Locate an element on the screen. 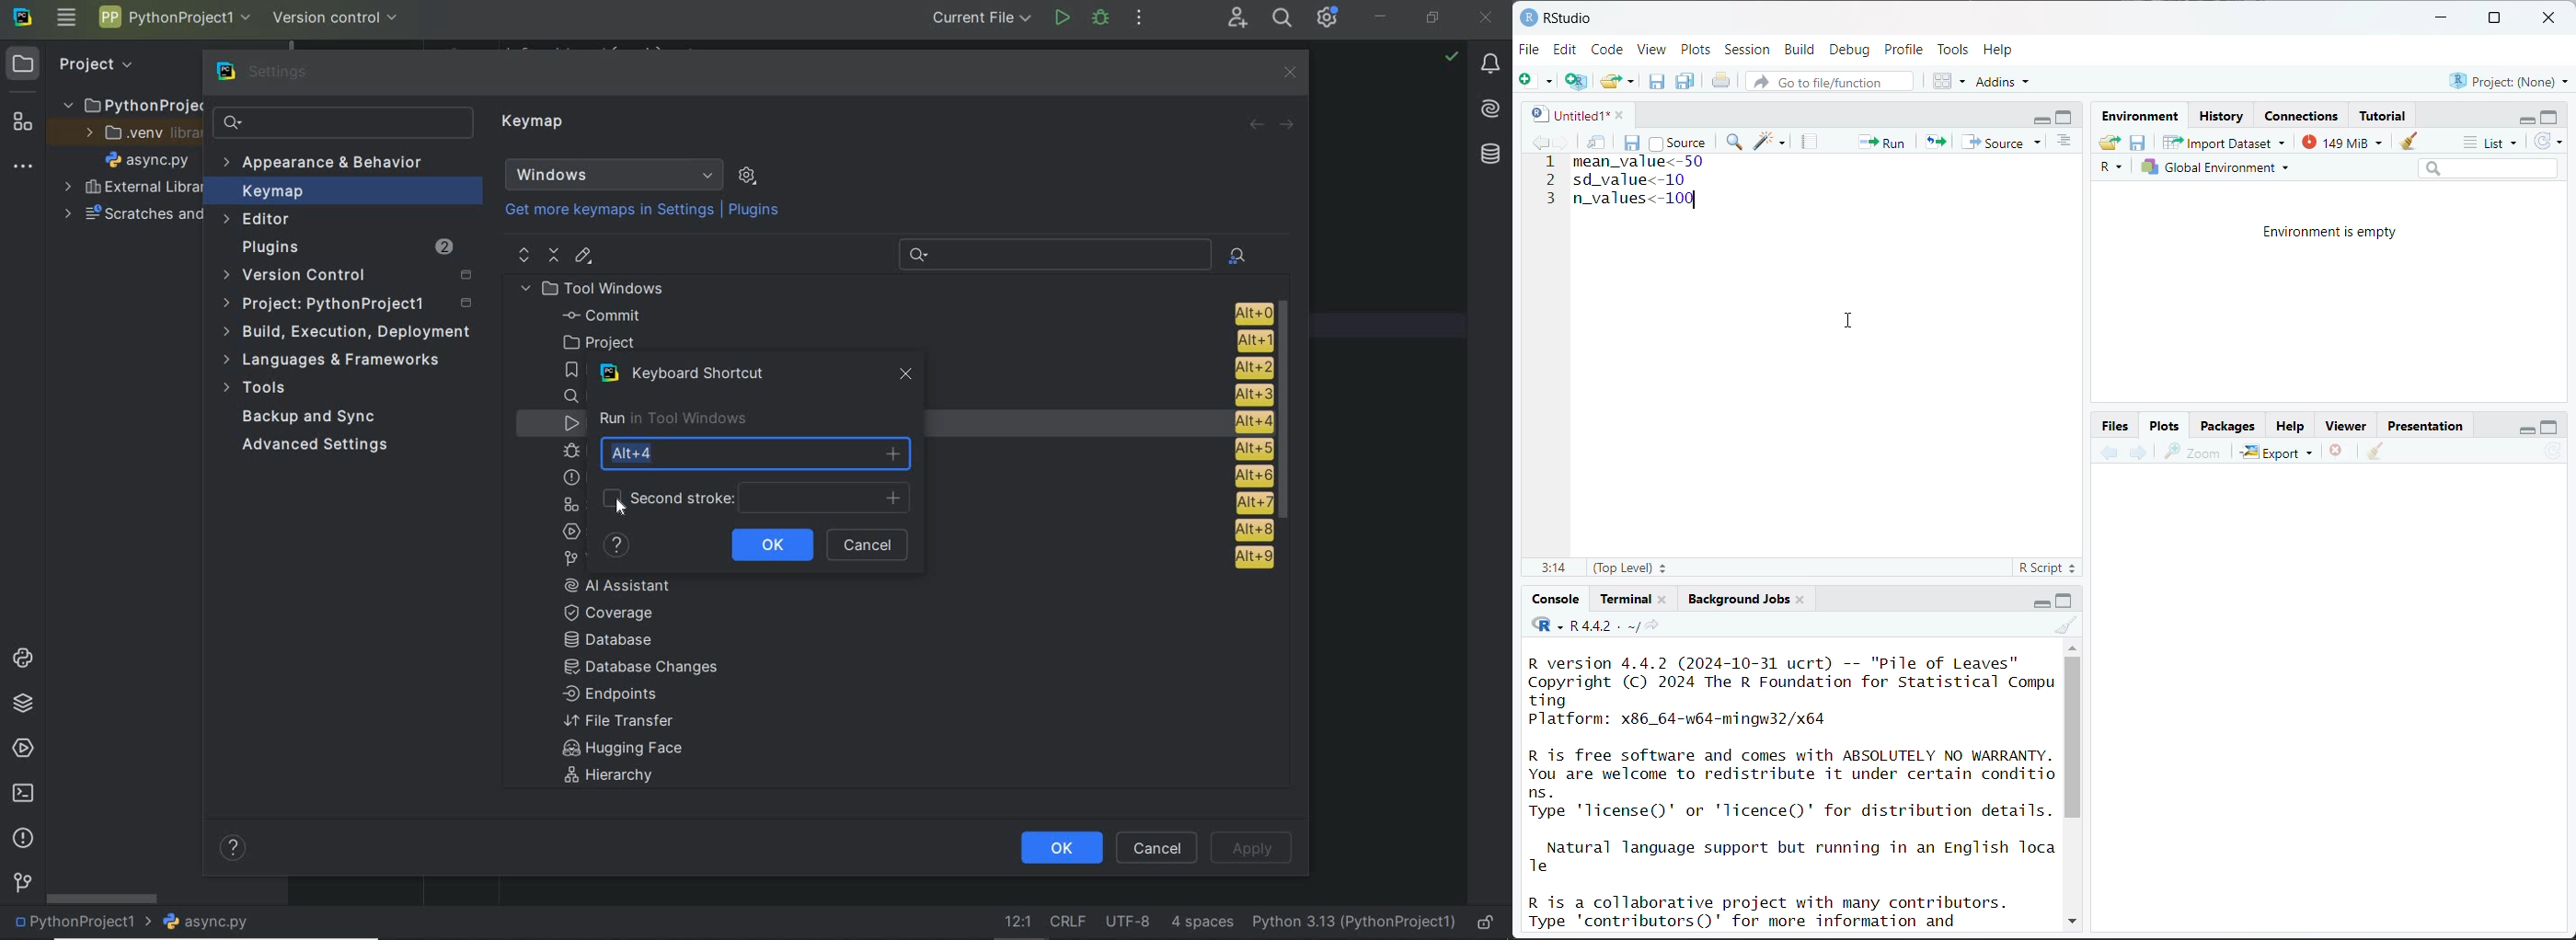 This screenshot has height=952, width=2576. close is located at coordinates (1615, 113).